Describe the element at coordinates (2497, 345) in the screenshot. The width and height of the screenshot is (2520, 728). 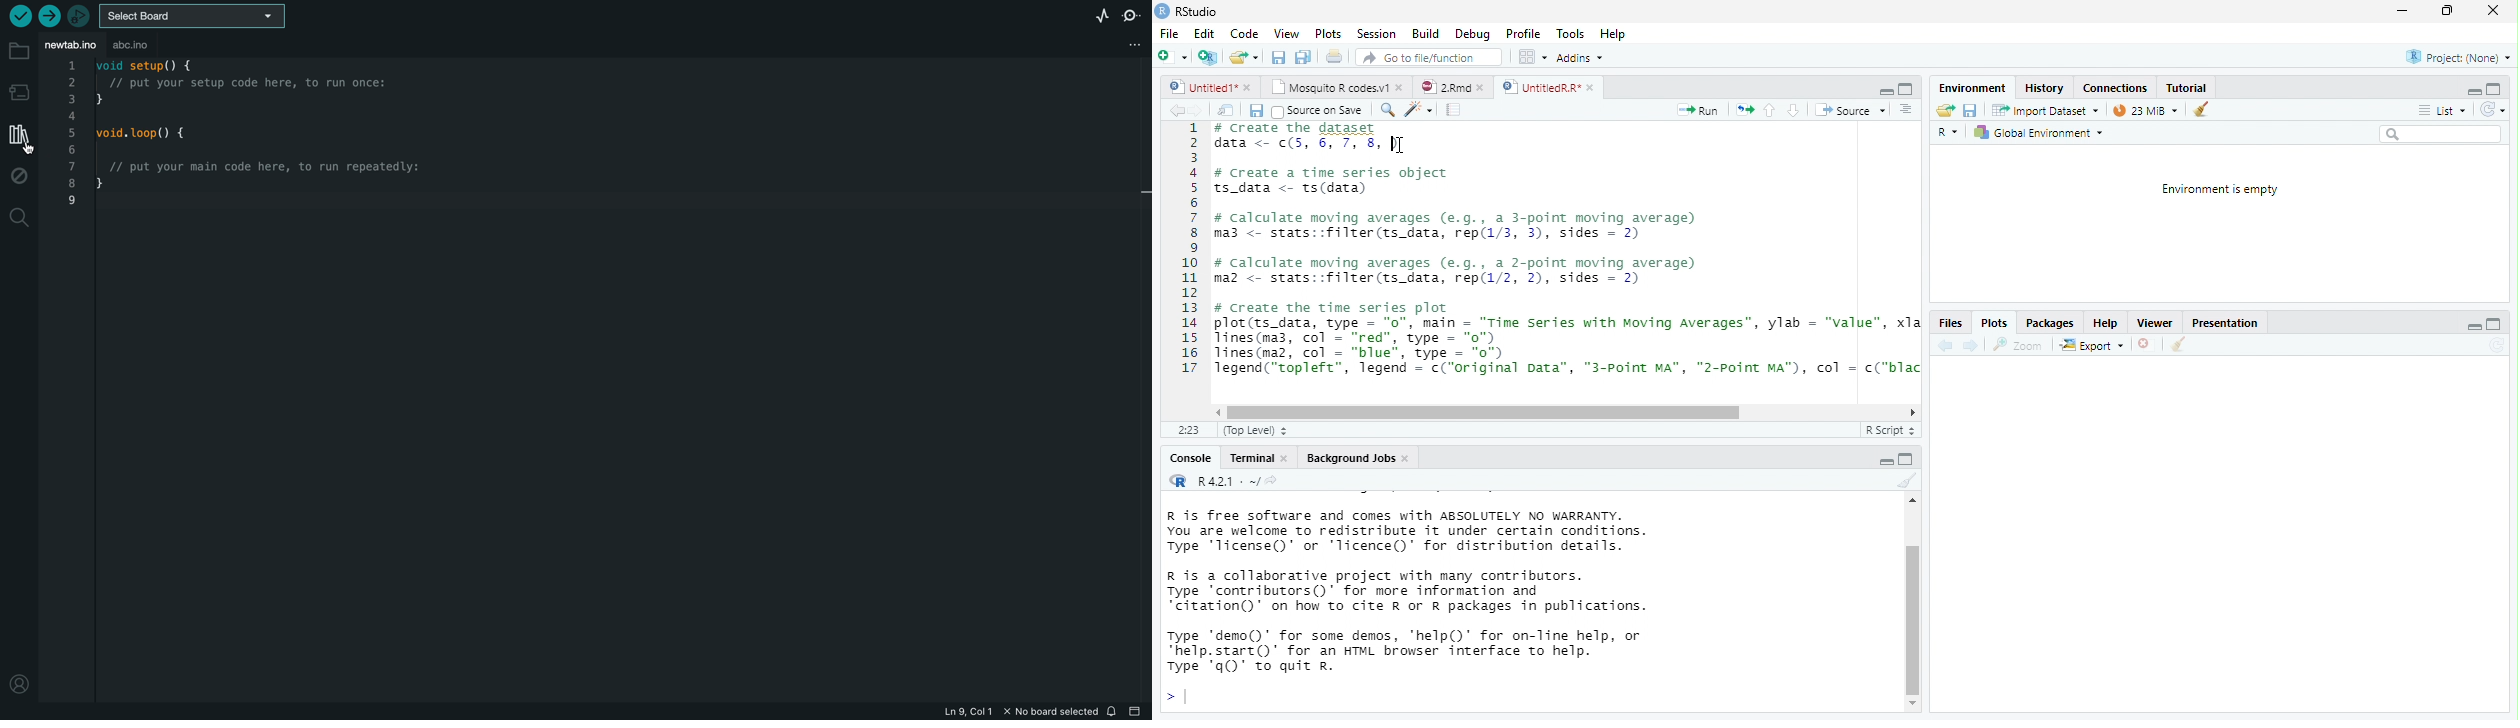
I see `Refresh` at that location.